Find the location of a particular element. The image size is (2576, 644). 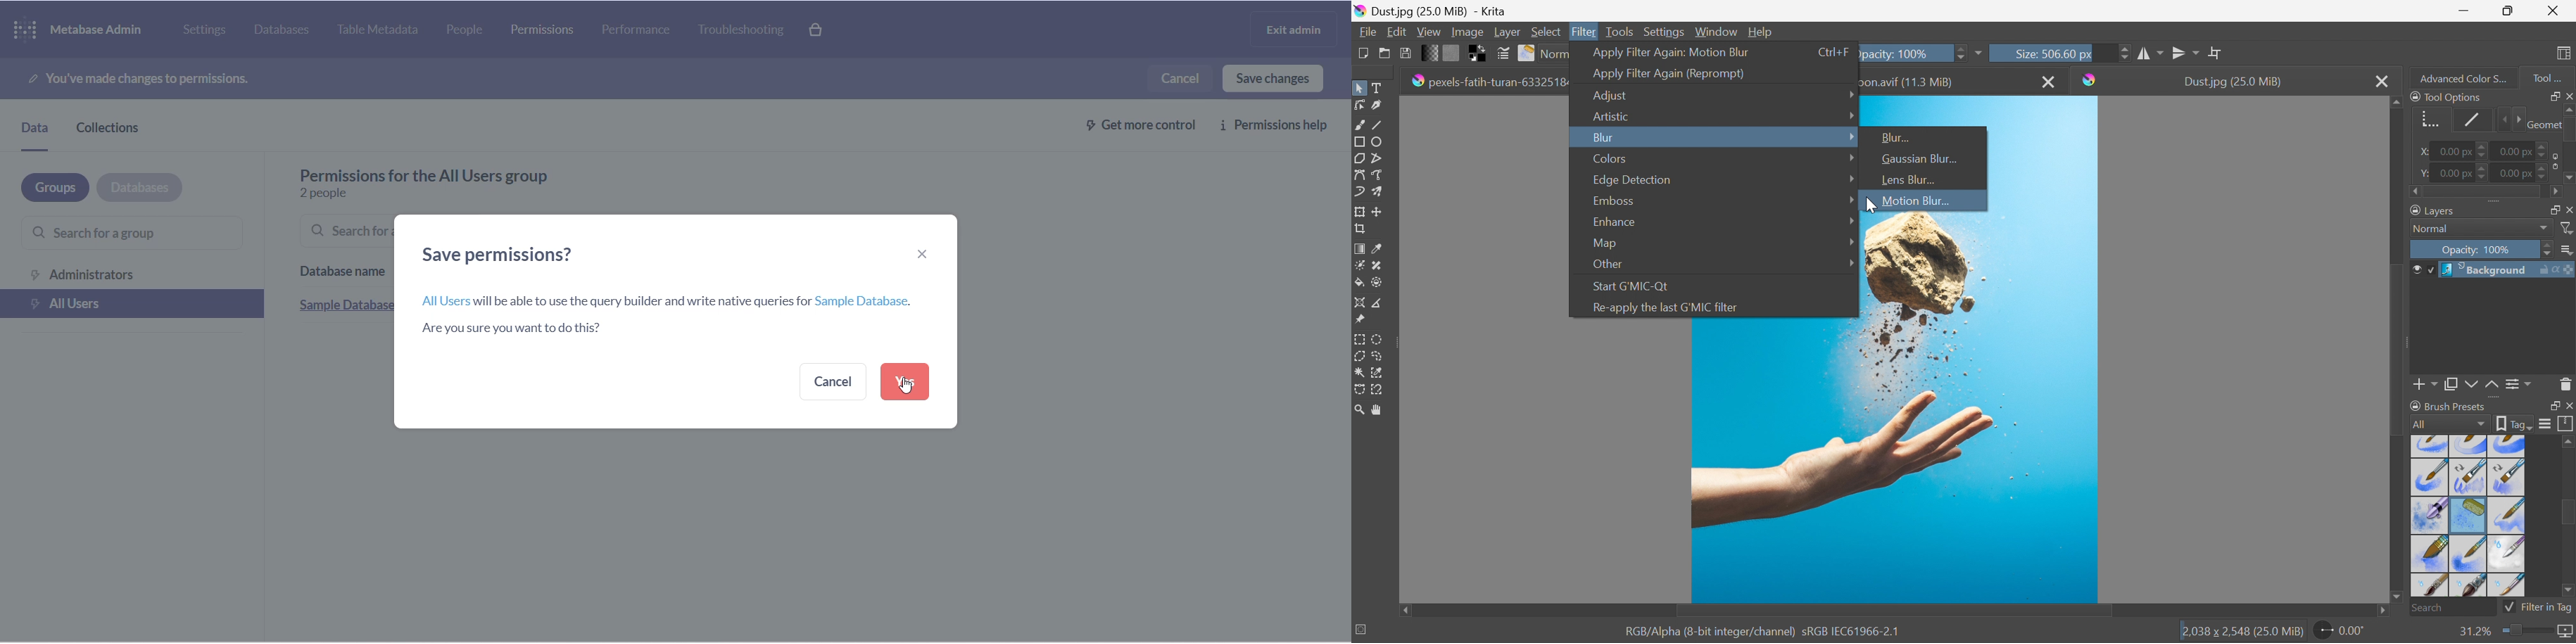

Slider is located at coordinates (2549, 250).